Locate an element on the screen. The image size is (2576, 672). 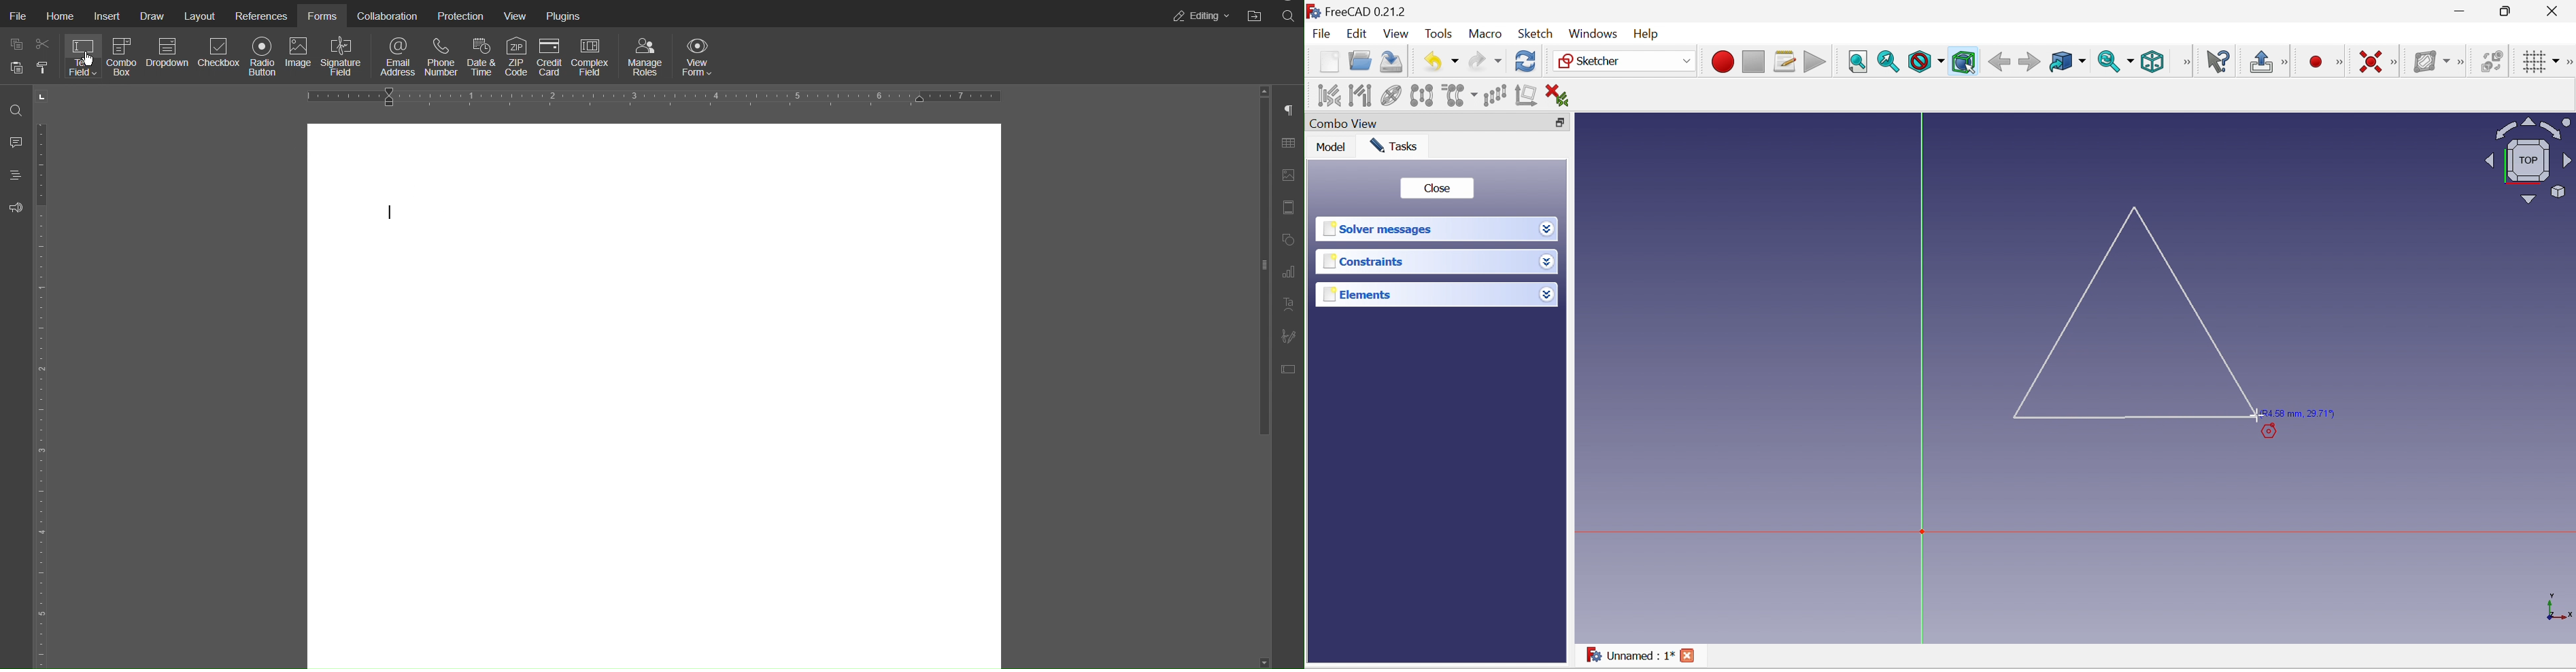
Vertical Ruler is located at coordinates (43, 376).